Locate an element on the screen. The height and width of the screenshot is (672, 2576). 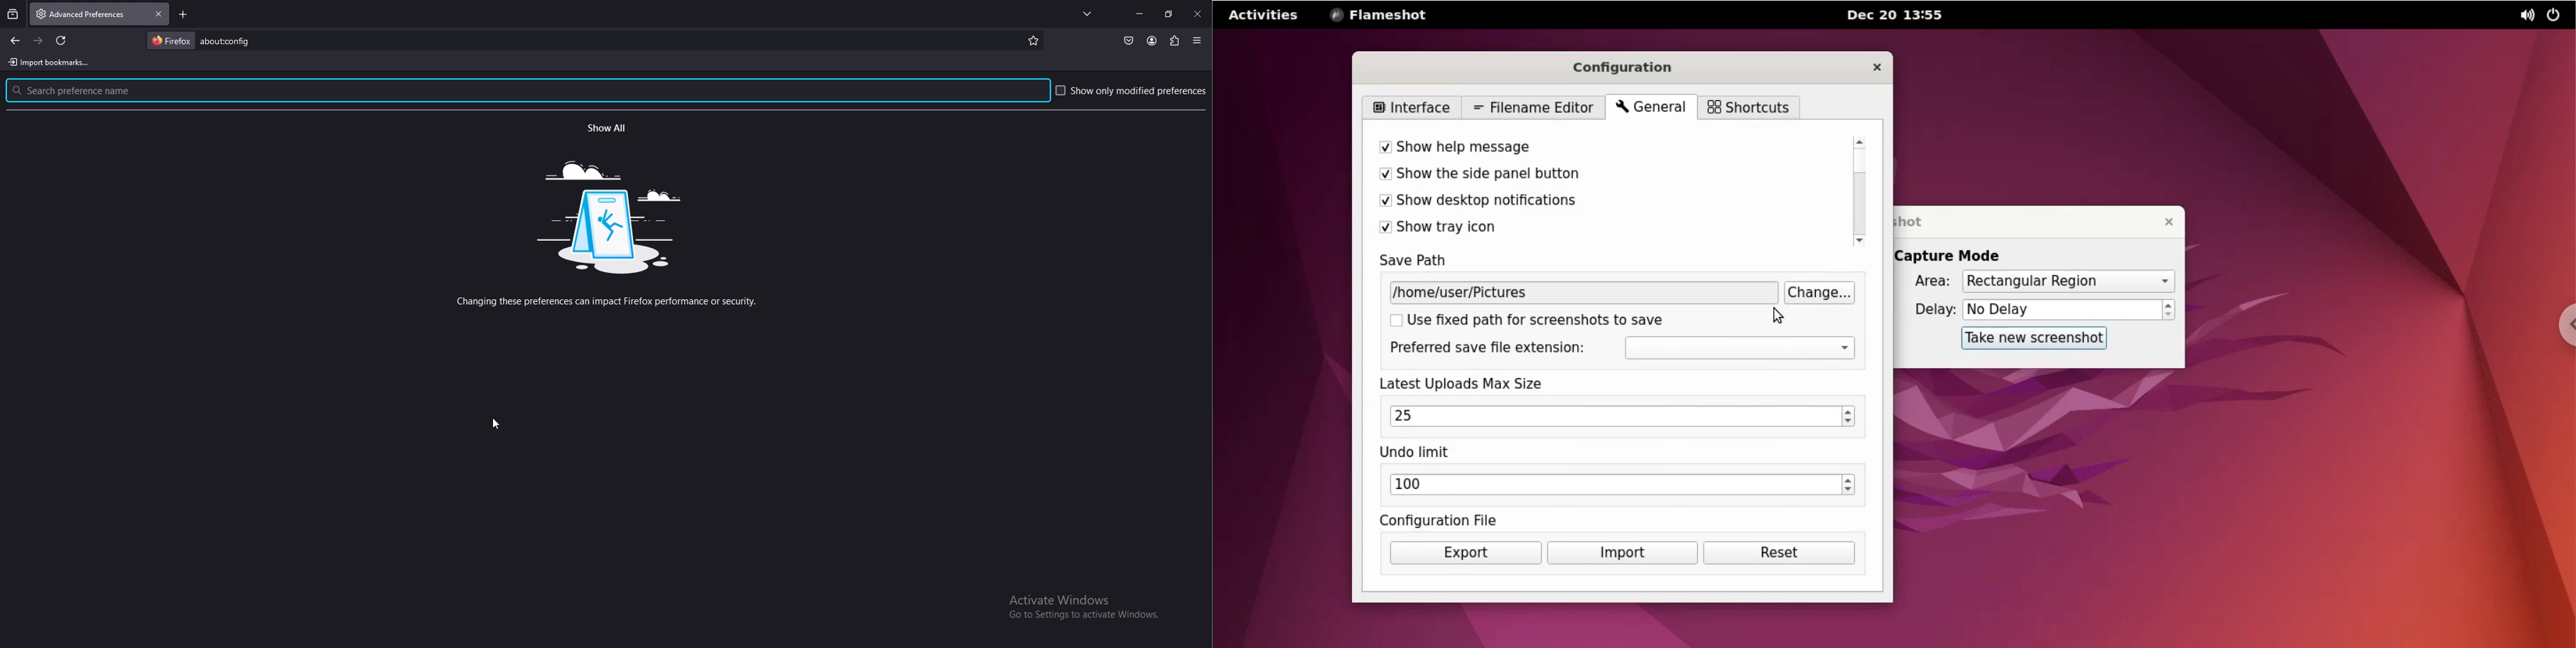
list all tabs is located at coordinates (1089, 13).